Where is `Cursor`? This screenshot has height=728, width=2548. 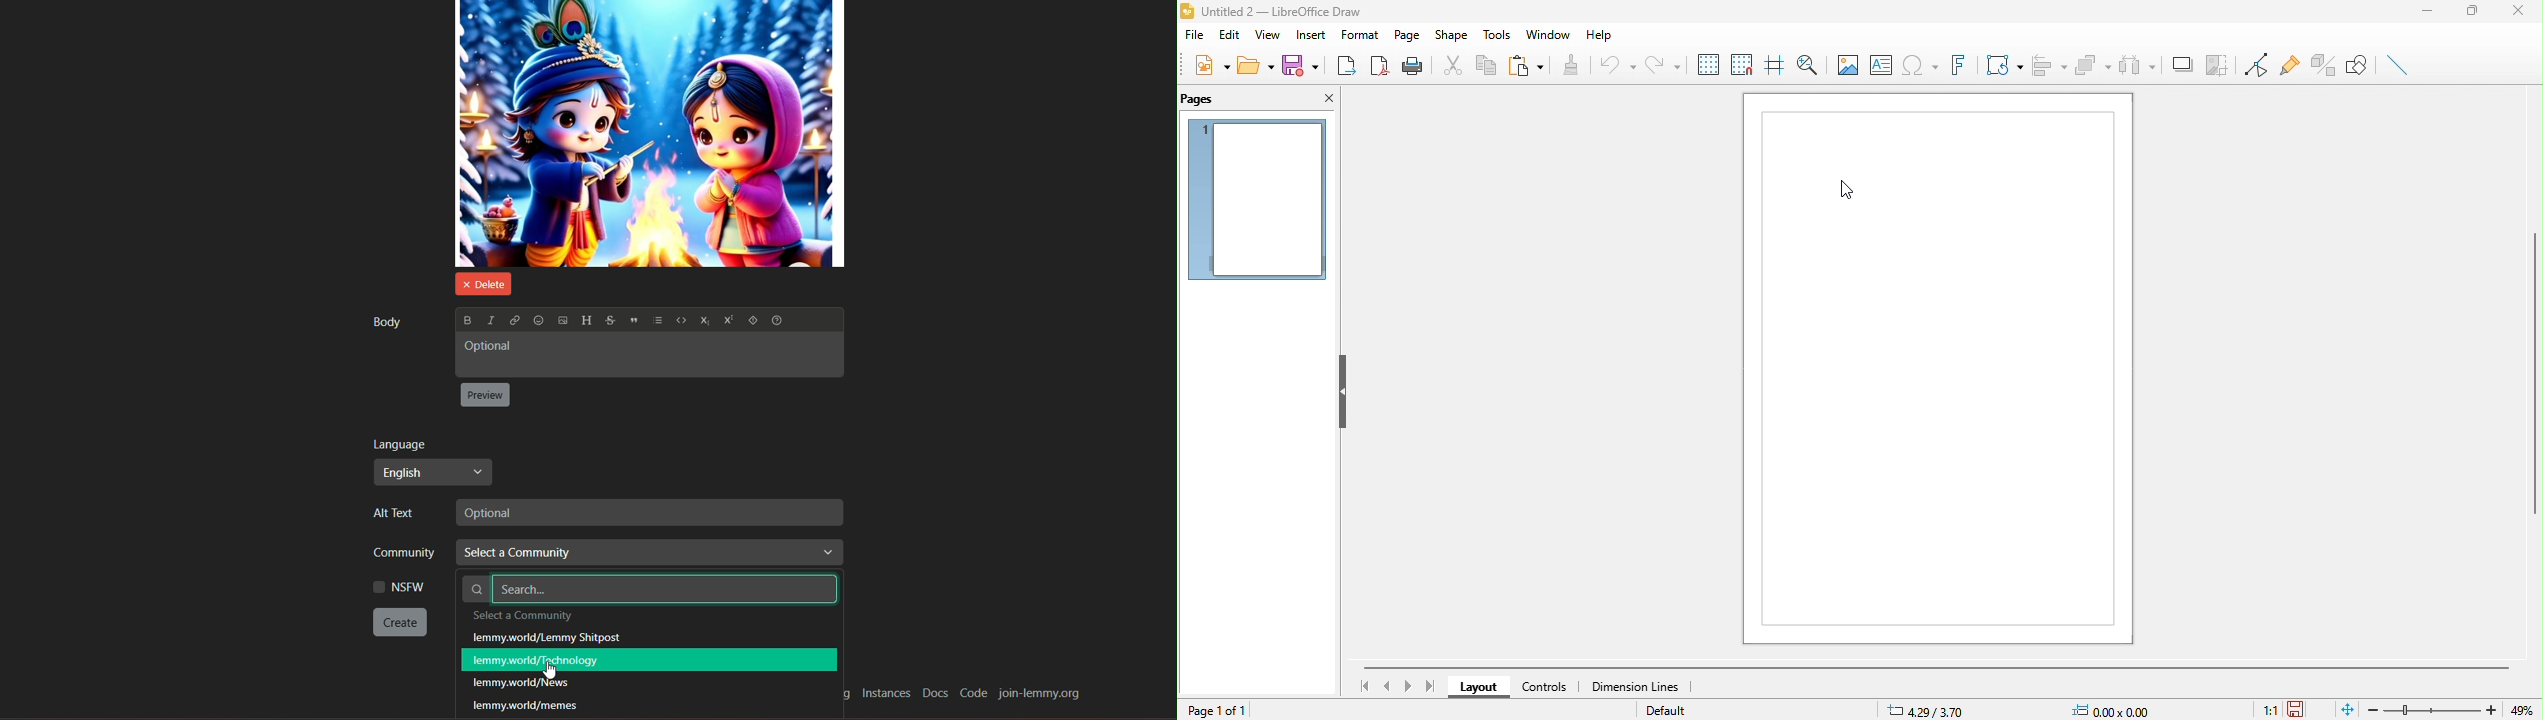 Cursor is located at coordinates (551, 672).